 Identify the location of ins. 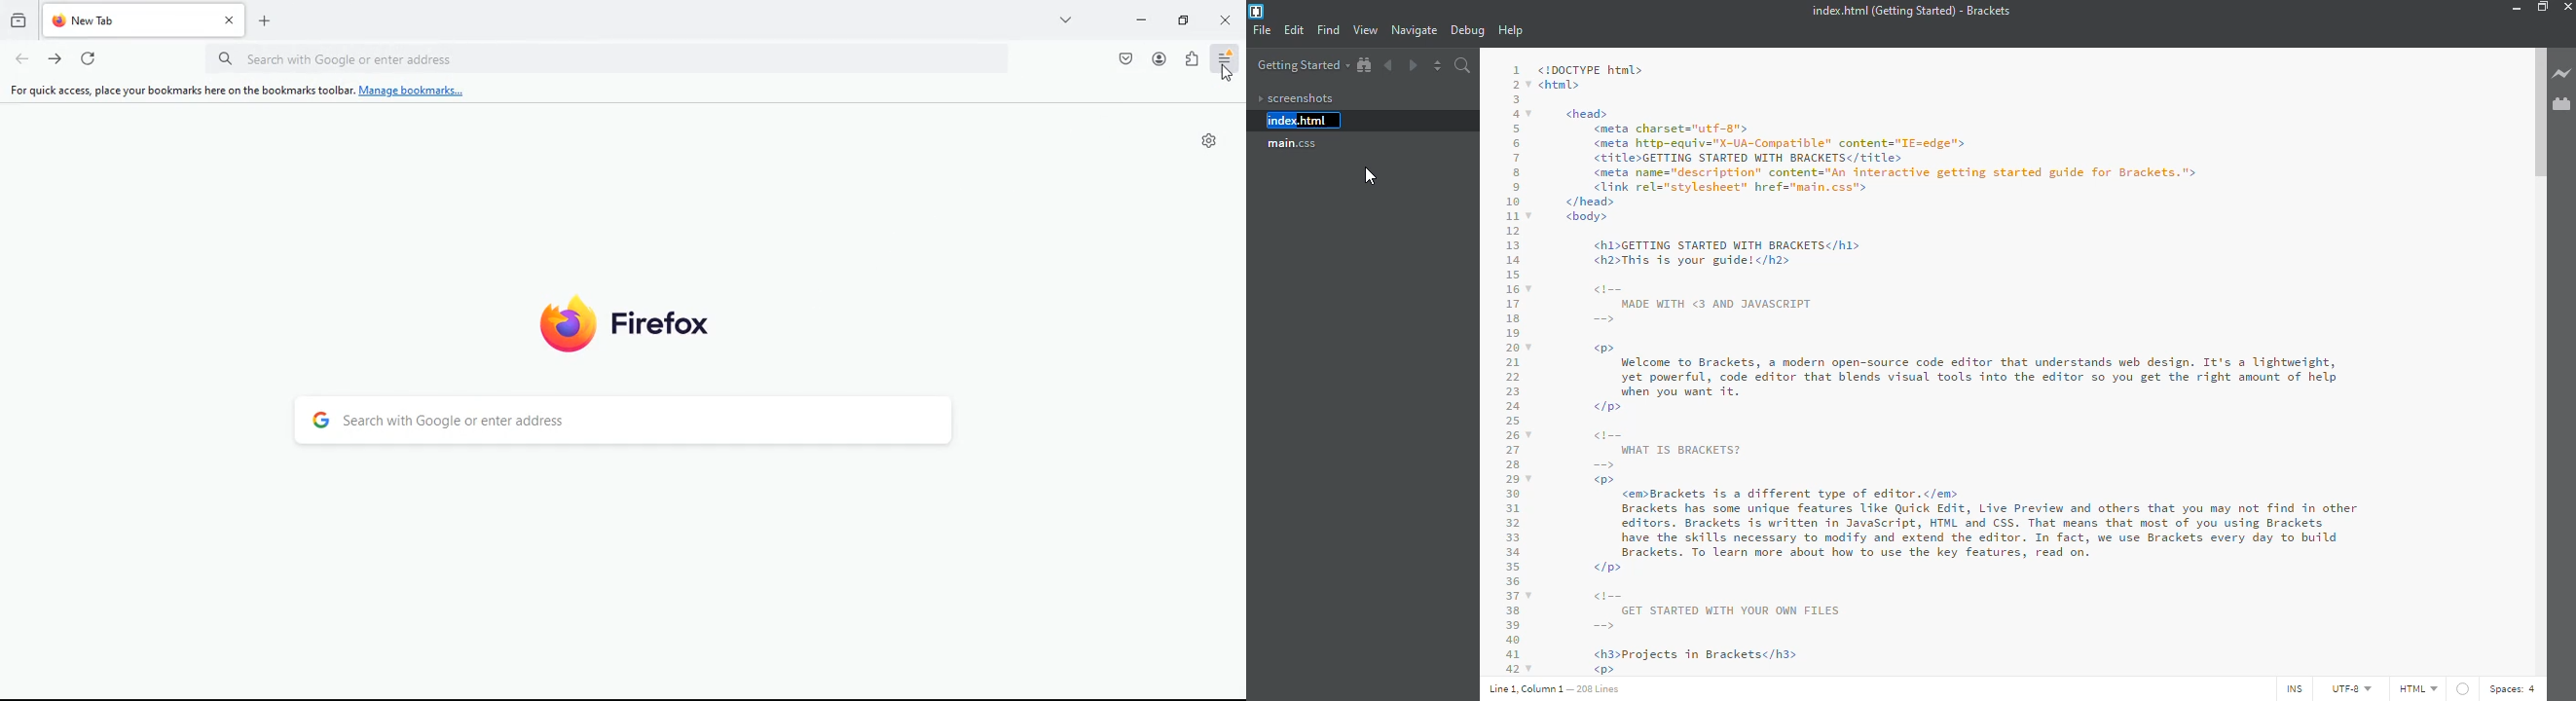
(2291, 689).